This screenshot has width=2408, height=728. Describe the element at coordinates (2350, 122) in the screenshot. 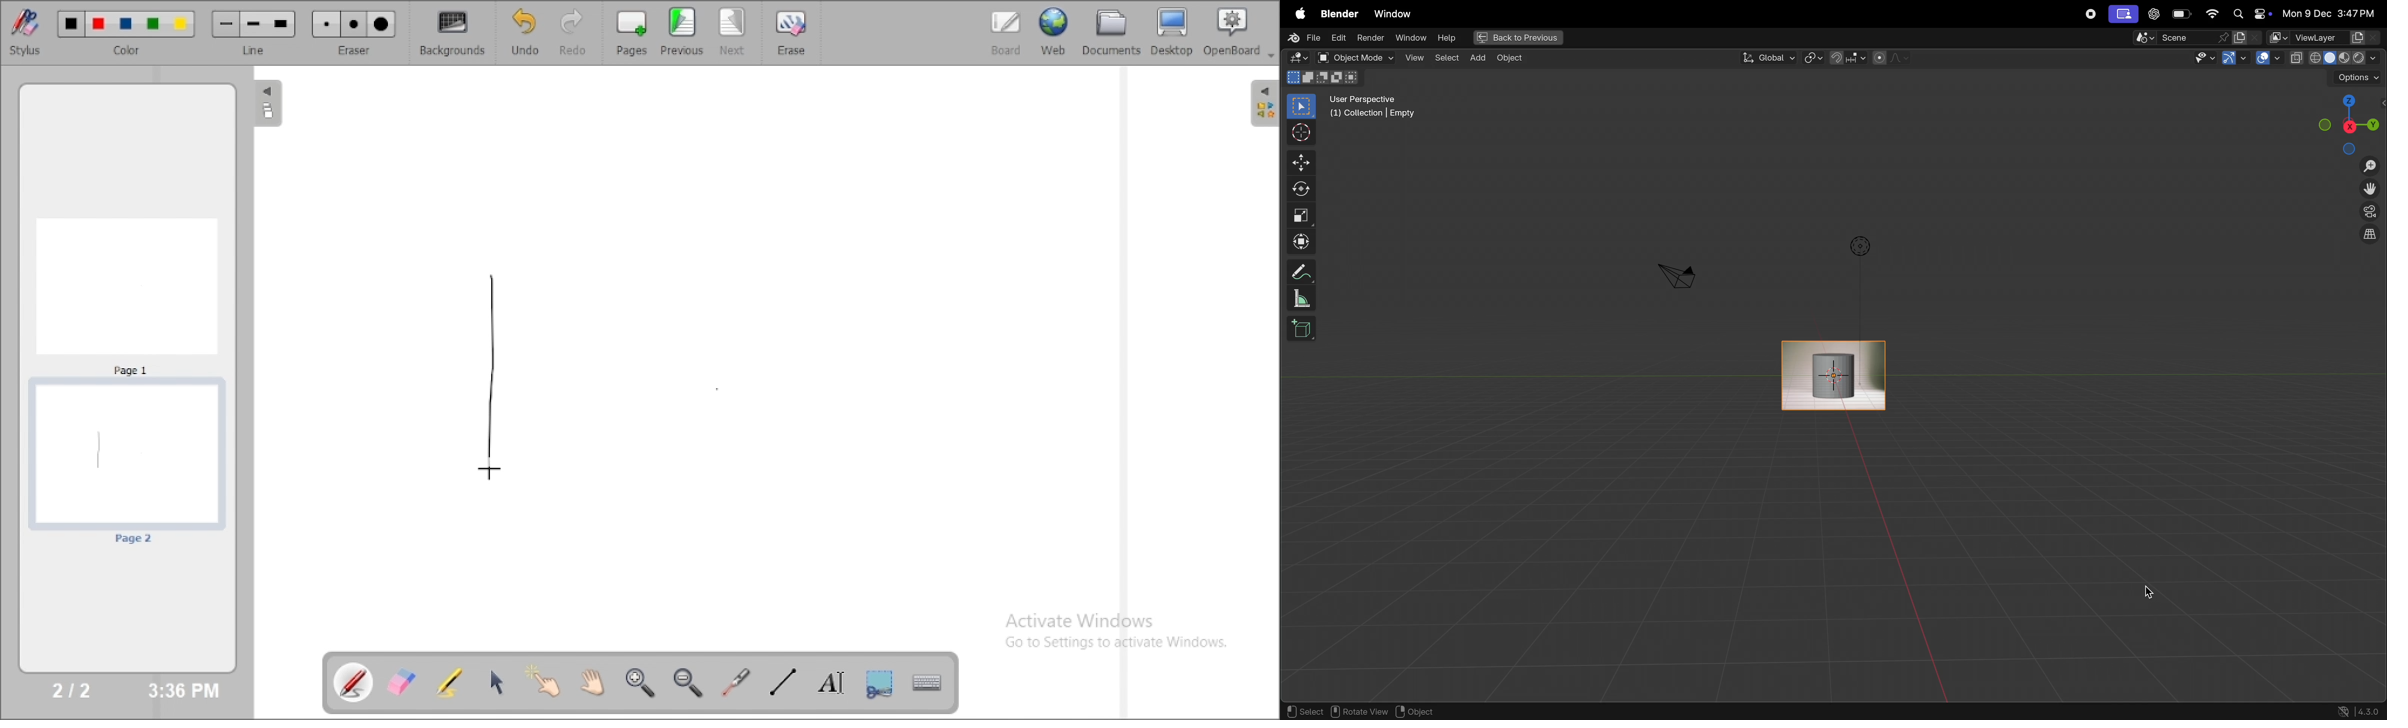

I see `view point` at that location.